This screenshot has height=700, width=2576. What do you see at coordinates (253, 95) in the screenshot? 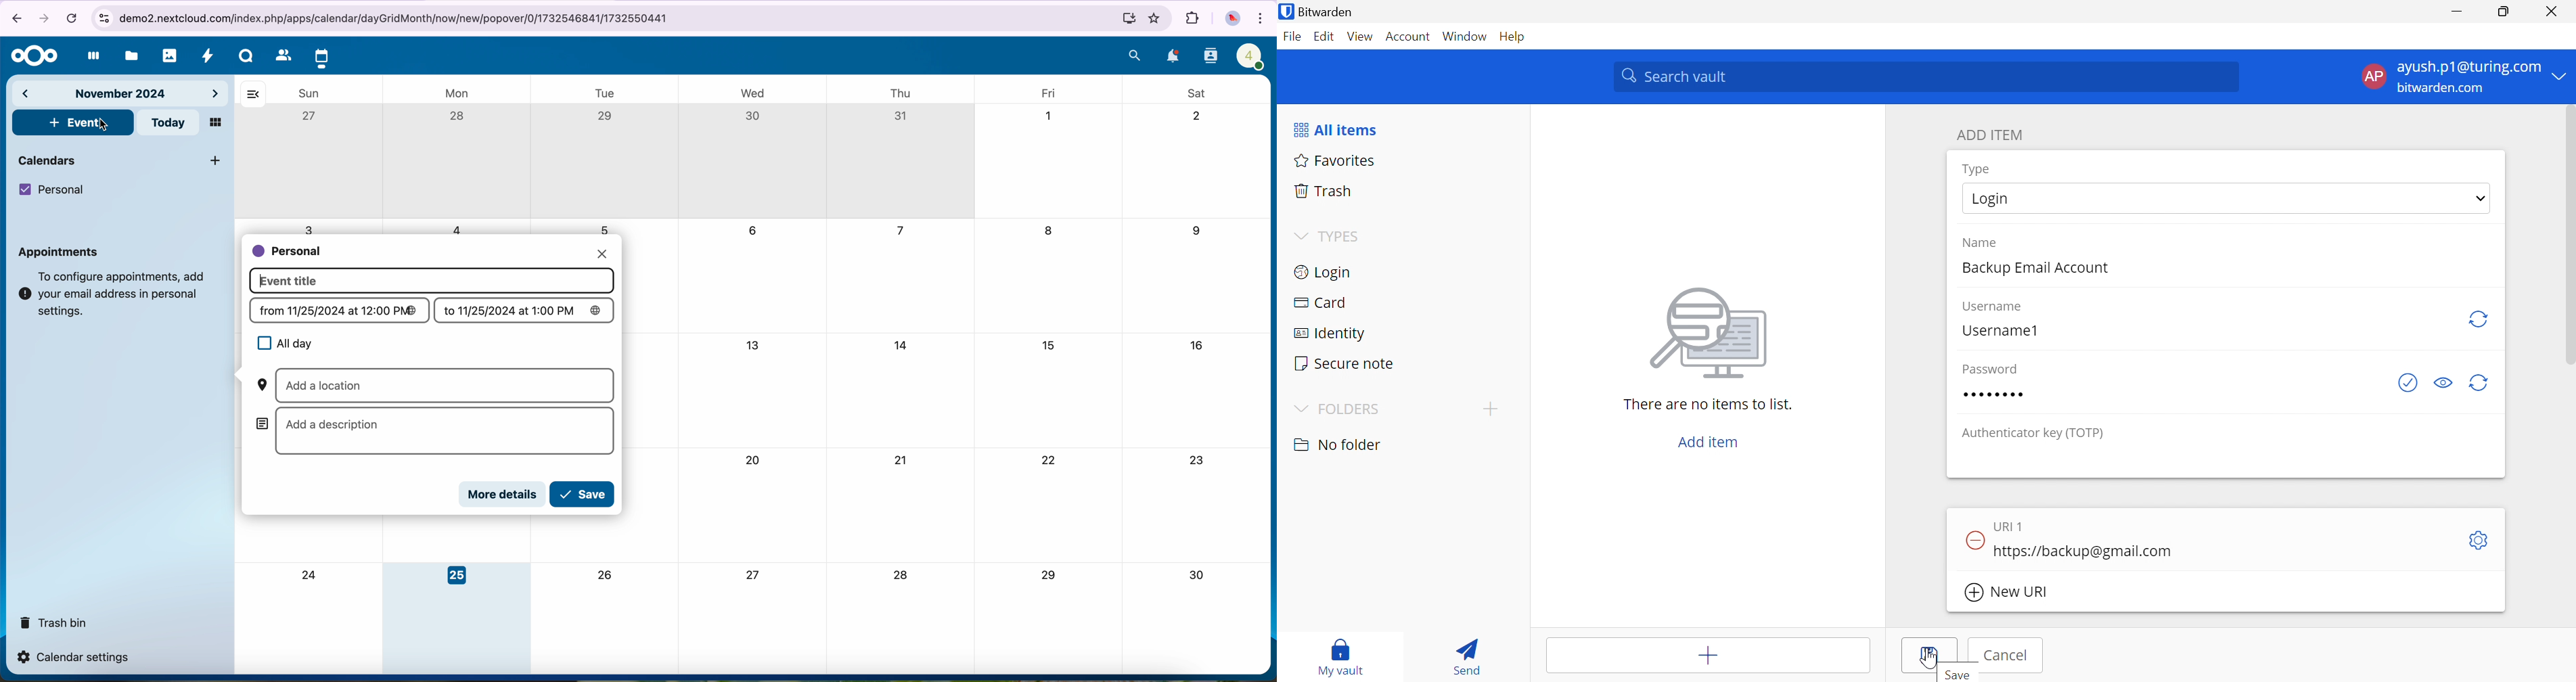
I see `hide bar` at bounding box center [253, 95].